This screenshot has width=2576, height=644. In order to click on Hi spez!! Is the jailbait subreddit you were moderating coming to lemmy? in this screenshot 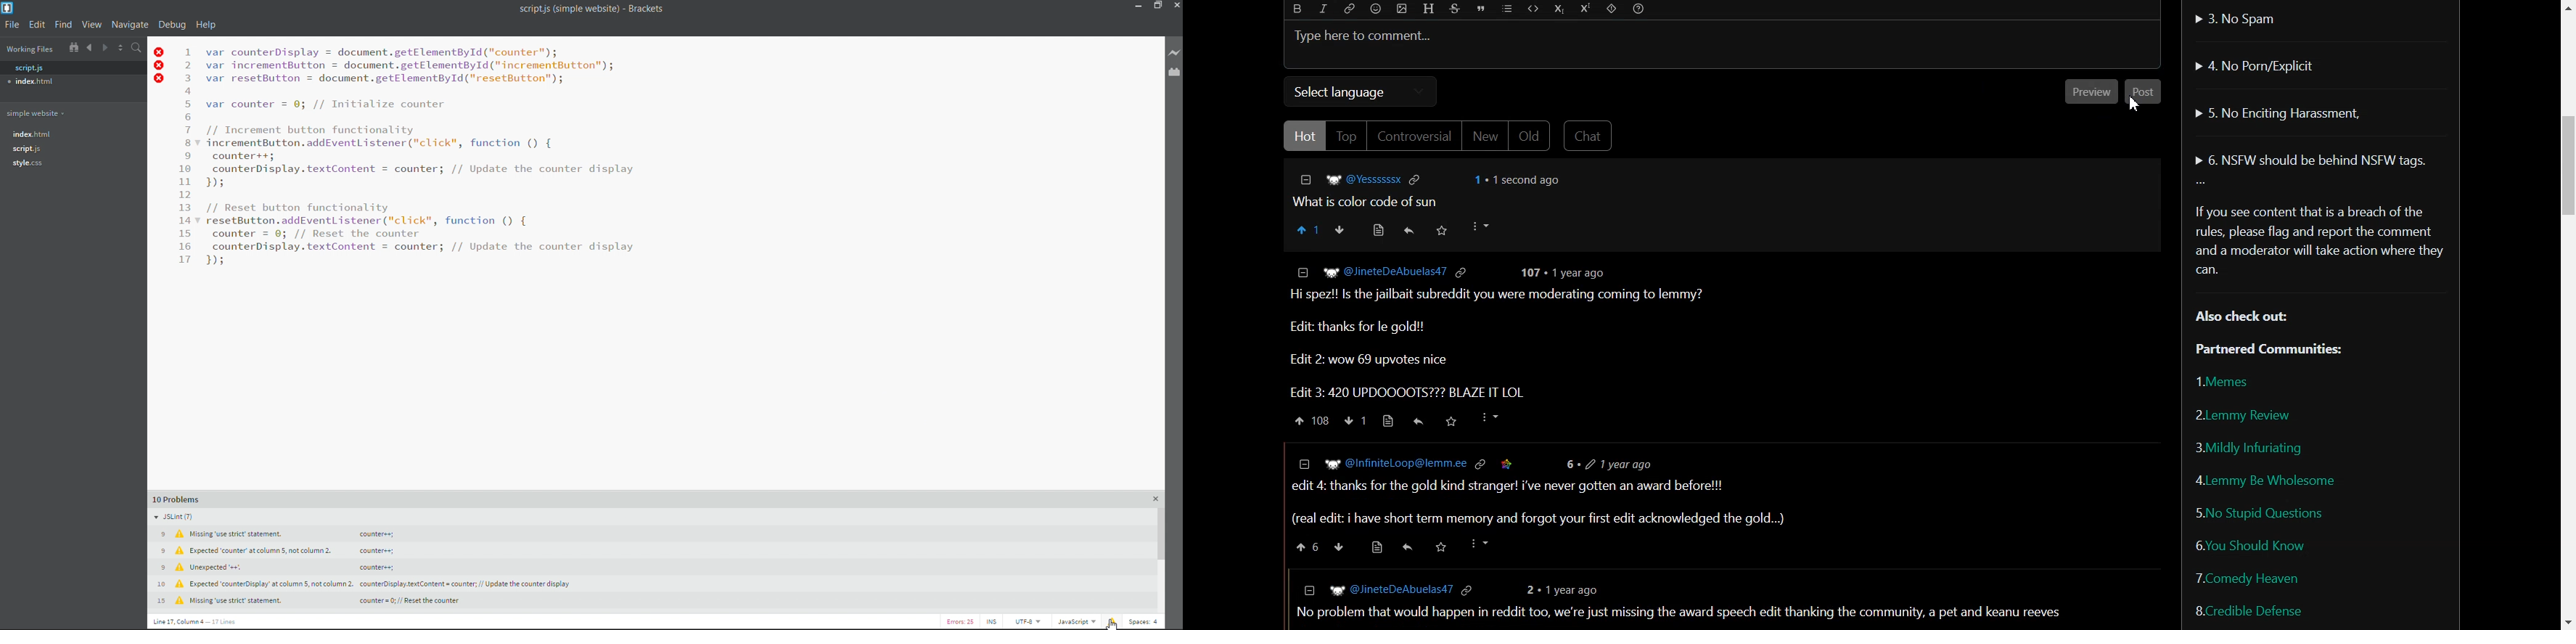, I will do `click(1507, 294)`.